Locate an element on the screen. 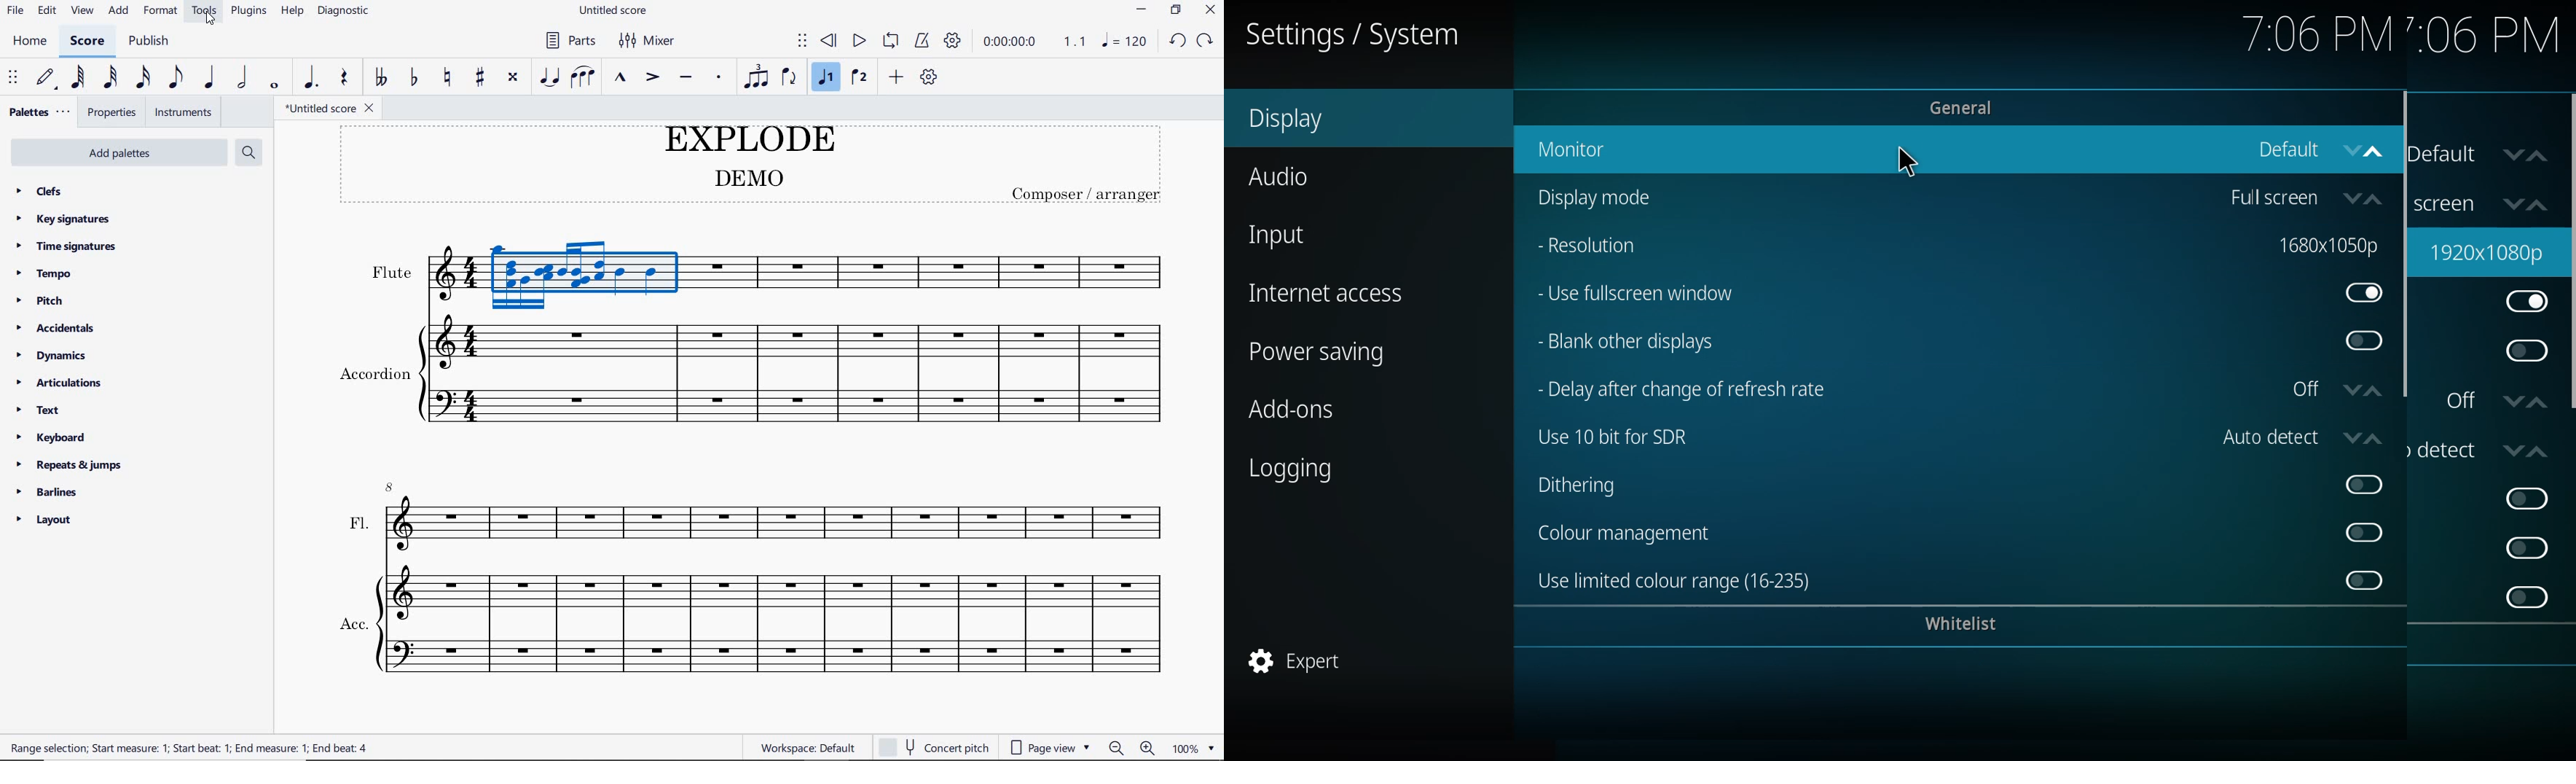  format is located at coordinates (160, 12).